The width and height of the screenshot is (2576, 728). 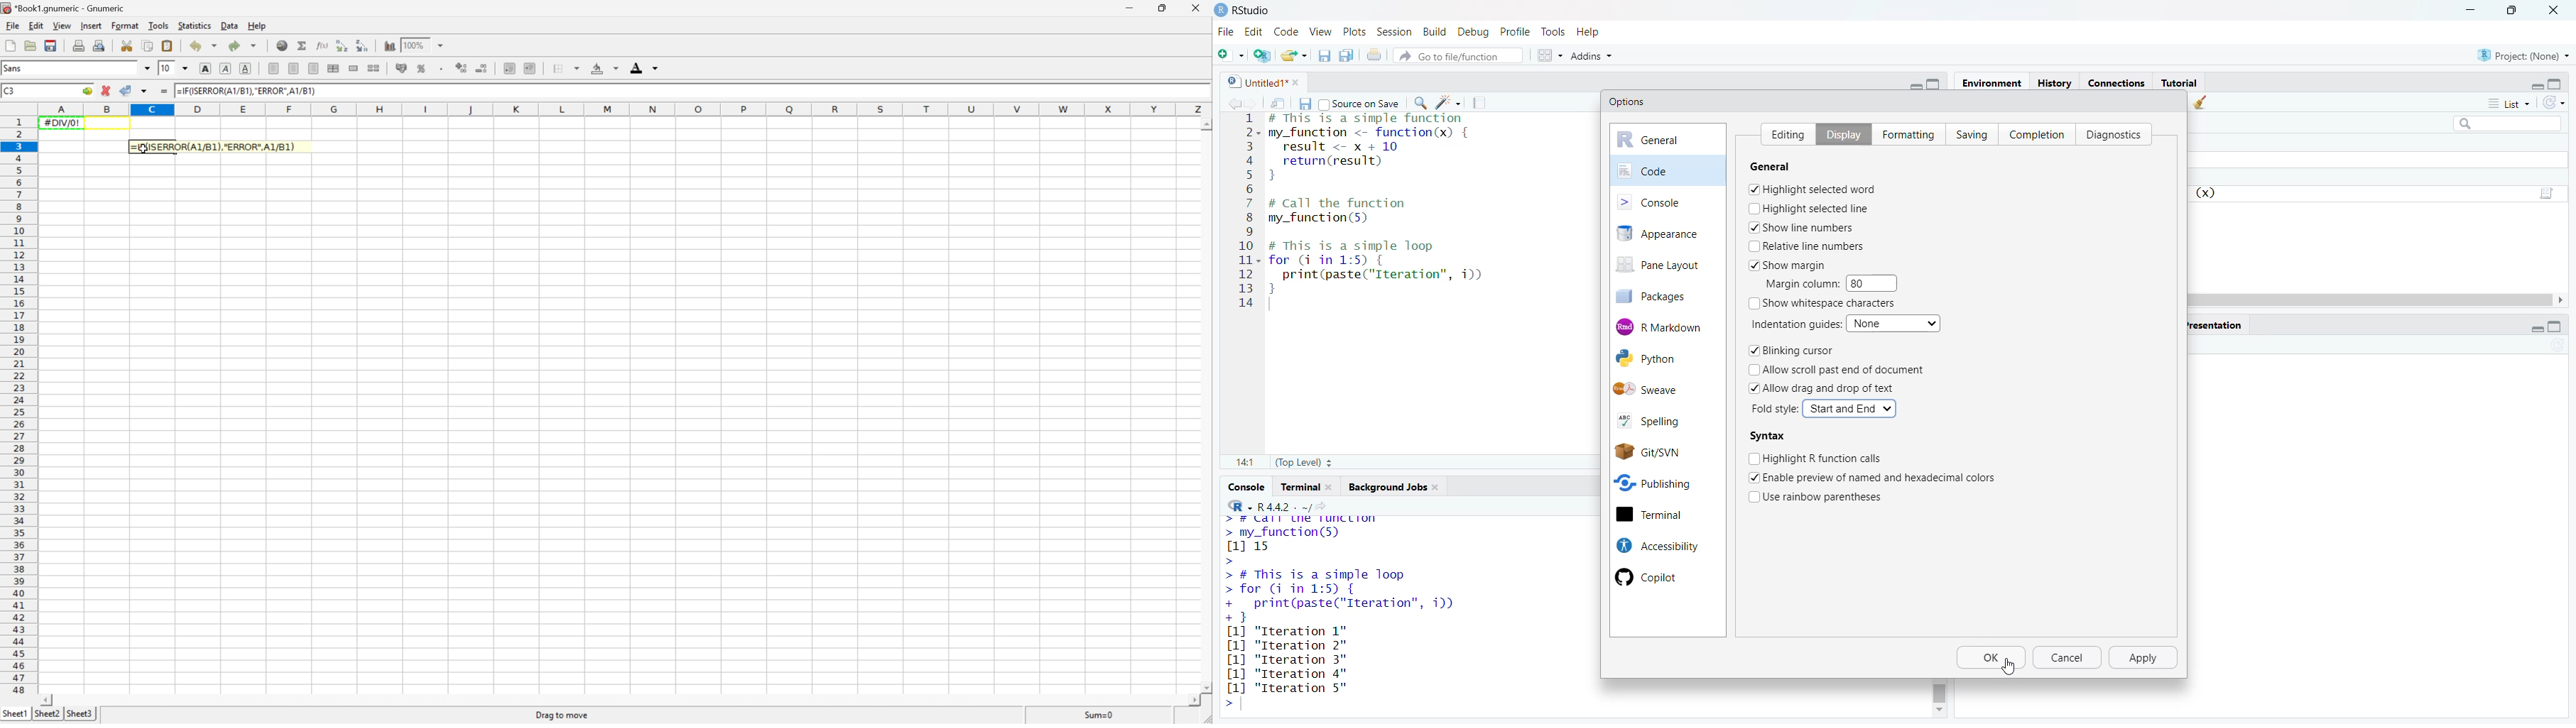 I want to click on formatting, so click(x=1905, y=133).